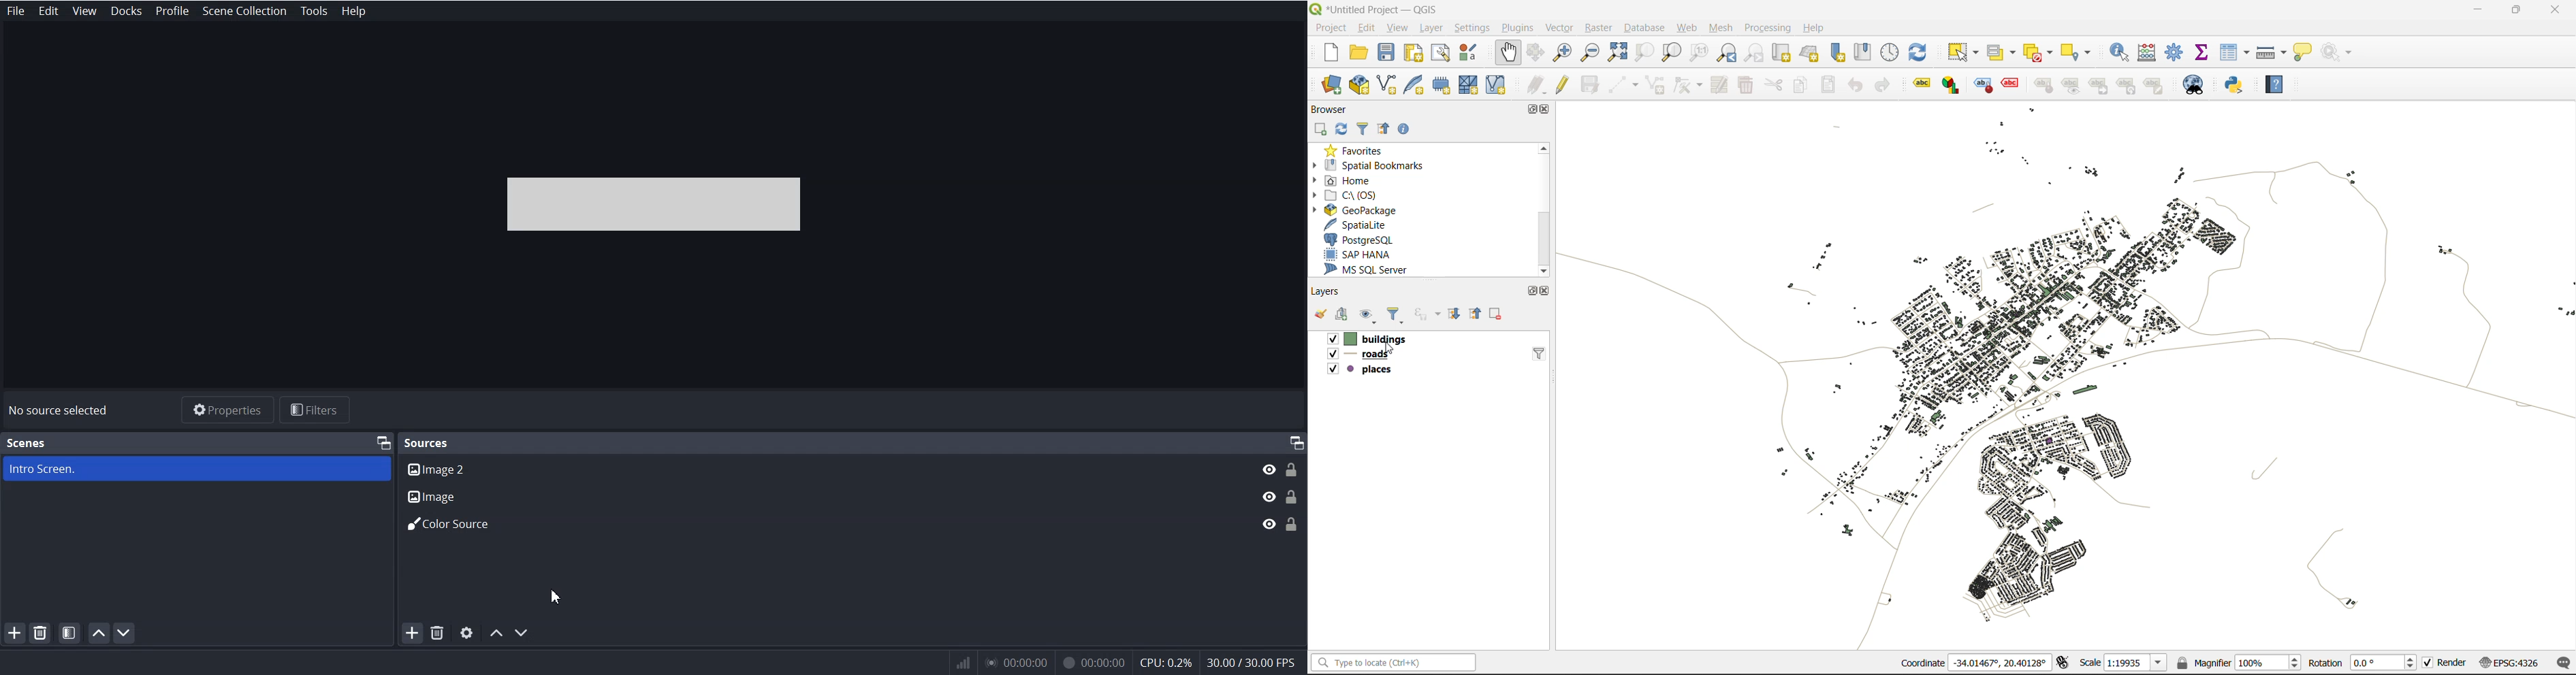  What do you see at coordinates (823, 526) in the screenshot?
I see `Color Source` at bounding box center [823, 526].